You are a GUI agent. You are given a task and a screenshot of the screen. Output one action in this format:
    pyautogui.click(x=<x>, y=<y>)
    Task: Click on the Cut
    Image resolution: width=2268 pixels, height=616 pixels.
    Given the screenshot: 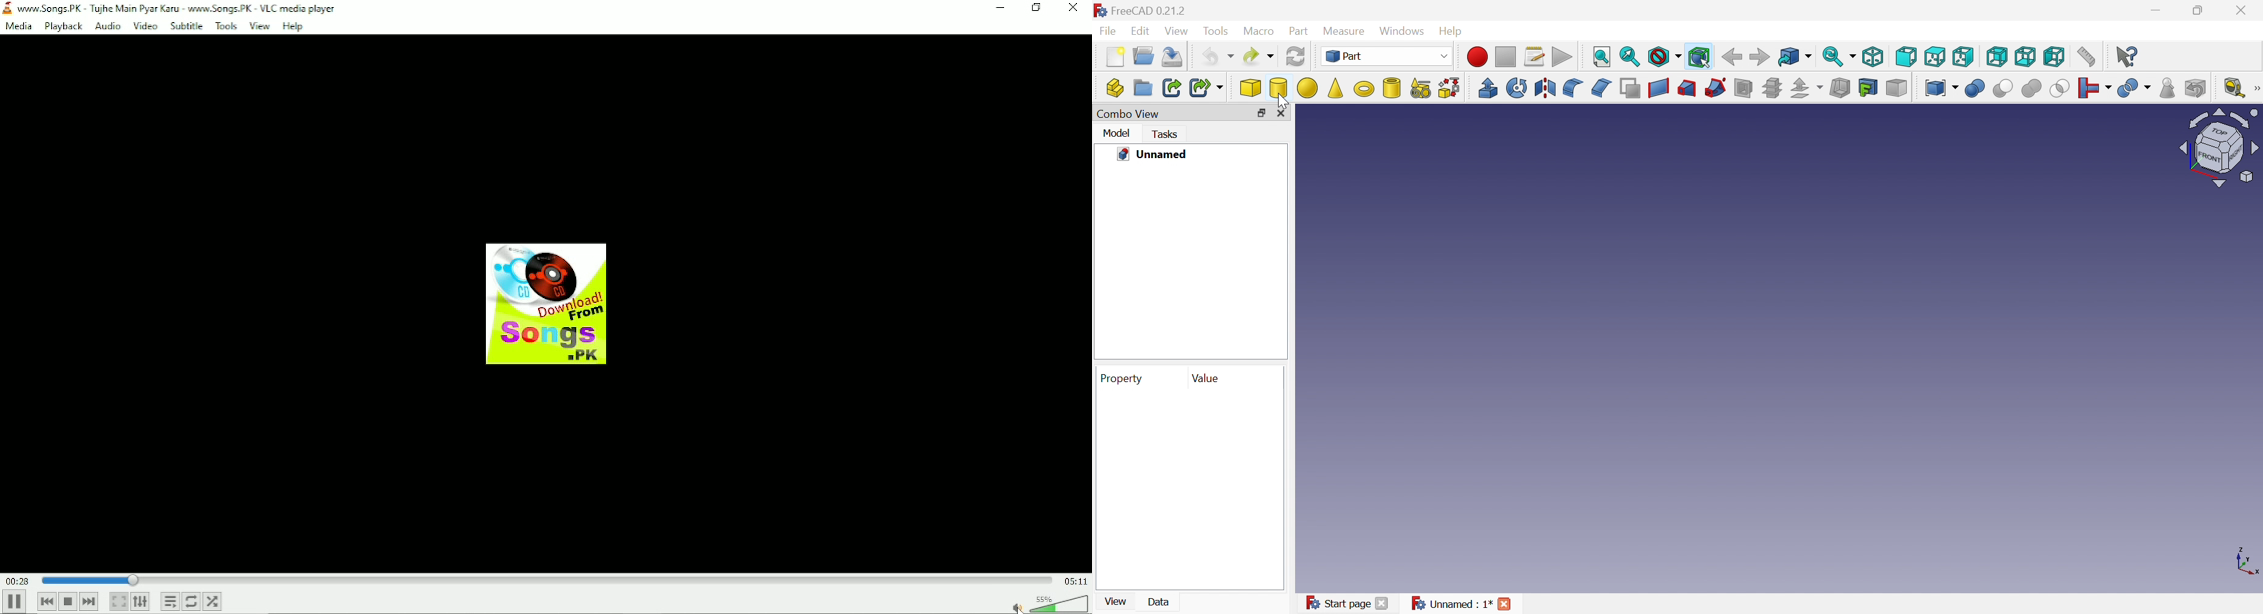 What is the action you would take?
    pyautogui.click(x=2003, y=89)
    